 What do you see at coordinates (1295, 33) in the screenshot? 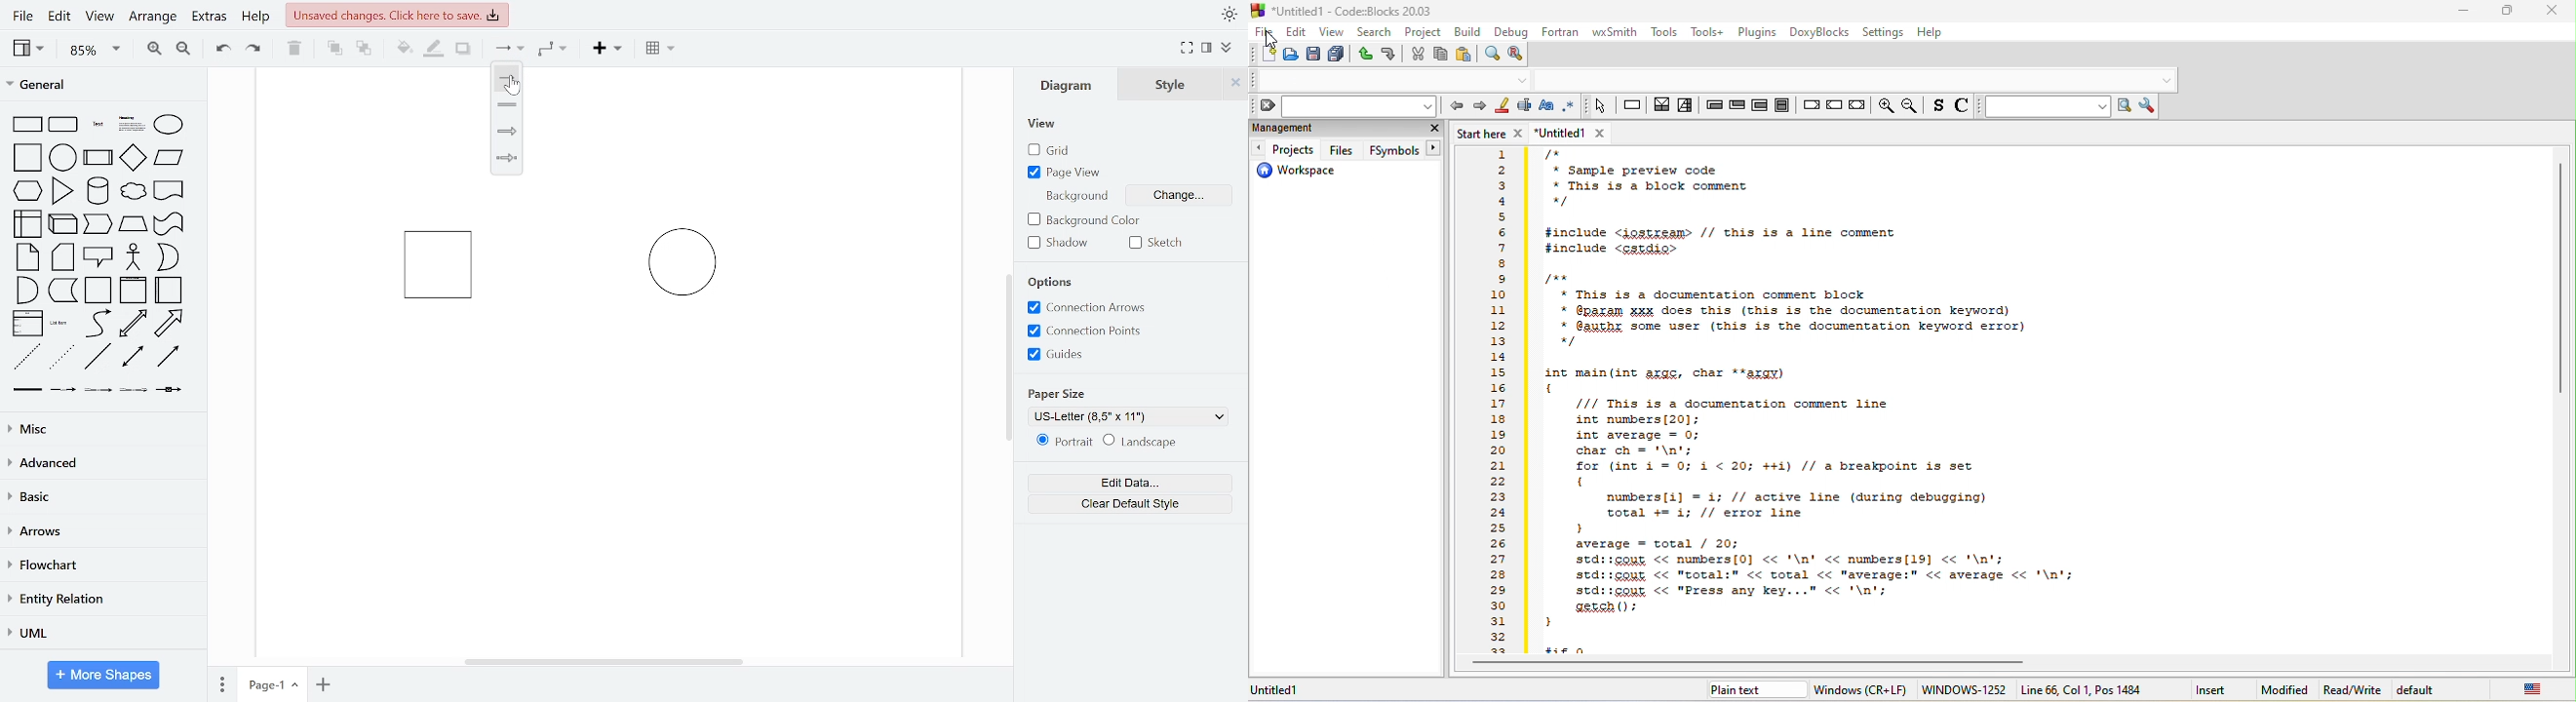
I see `edit` at bounding box center [1295, 33].